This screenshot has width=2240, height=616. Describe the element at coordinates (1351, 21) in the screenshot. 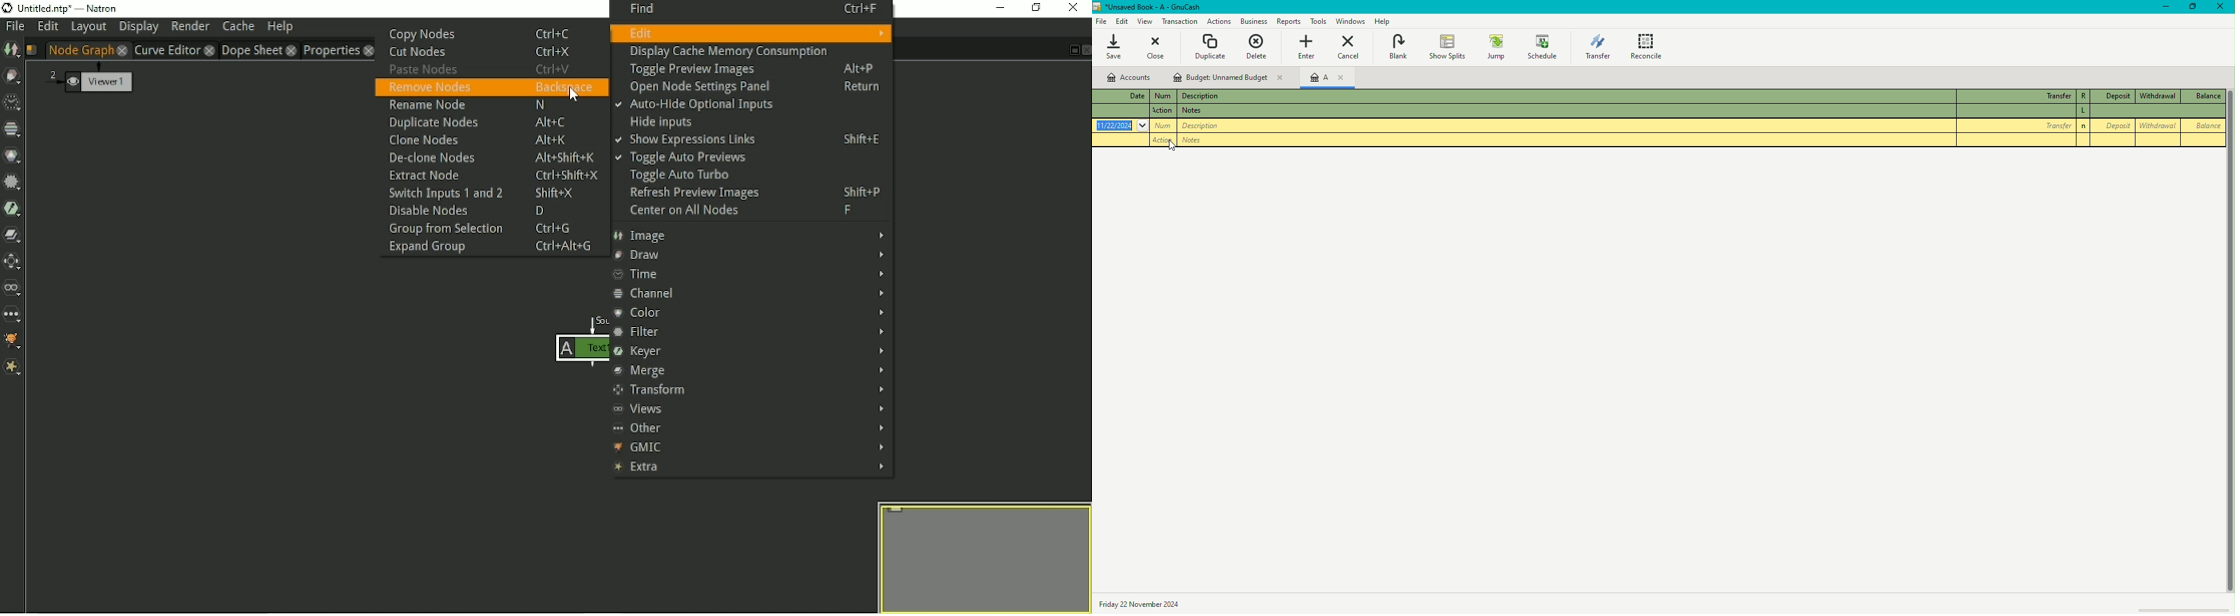

I see `Windows` at that location.